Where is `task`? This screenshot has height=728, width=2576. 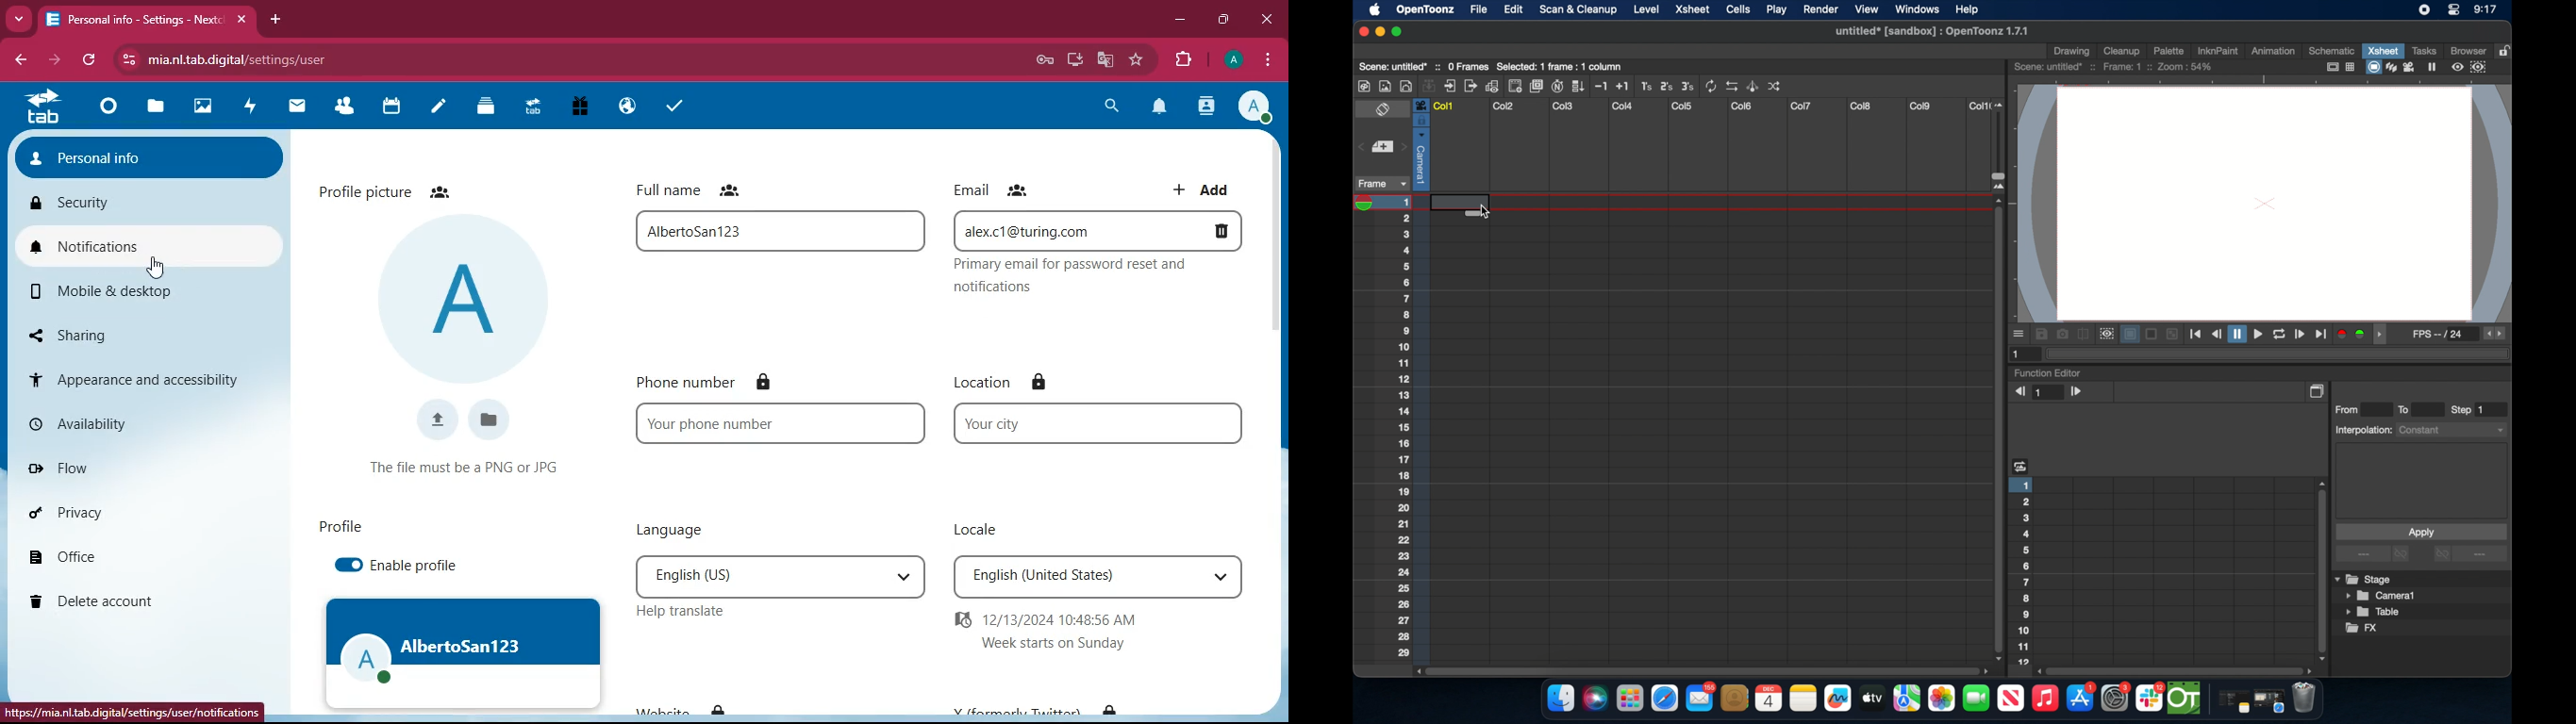
task is located at coordinates (679, 108).